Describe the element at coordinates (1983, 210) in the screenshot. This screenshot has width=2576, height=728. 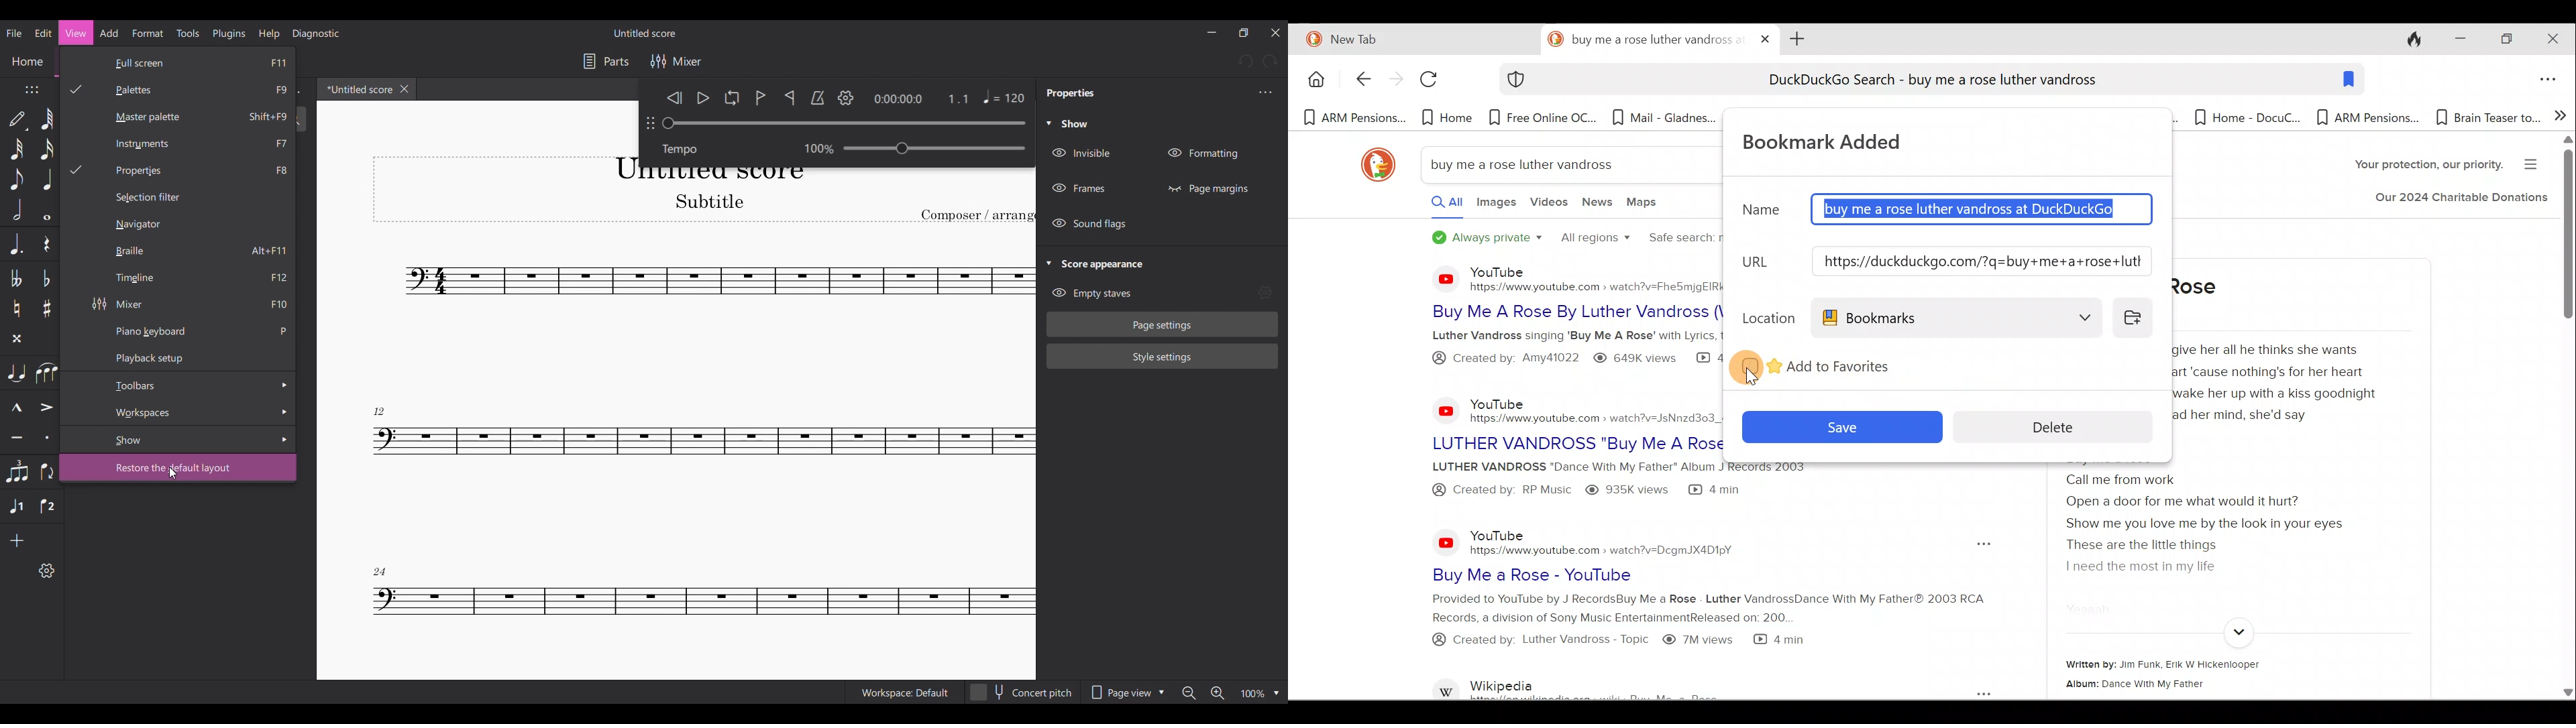
I see `buy me a rose luther vandross at DuckDuckGojll` at that location.